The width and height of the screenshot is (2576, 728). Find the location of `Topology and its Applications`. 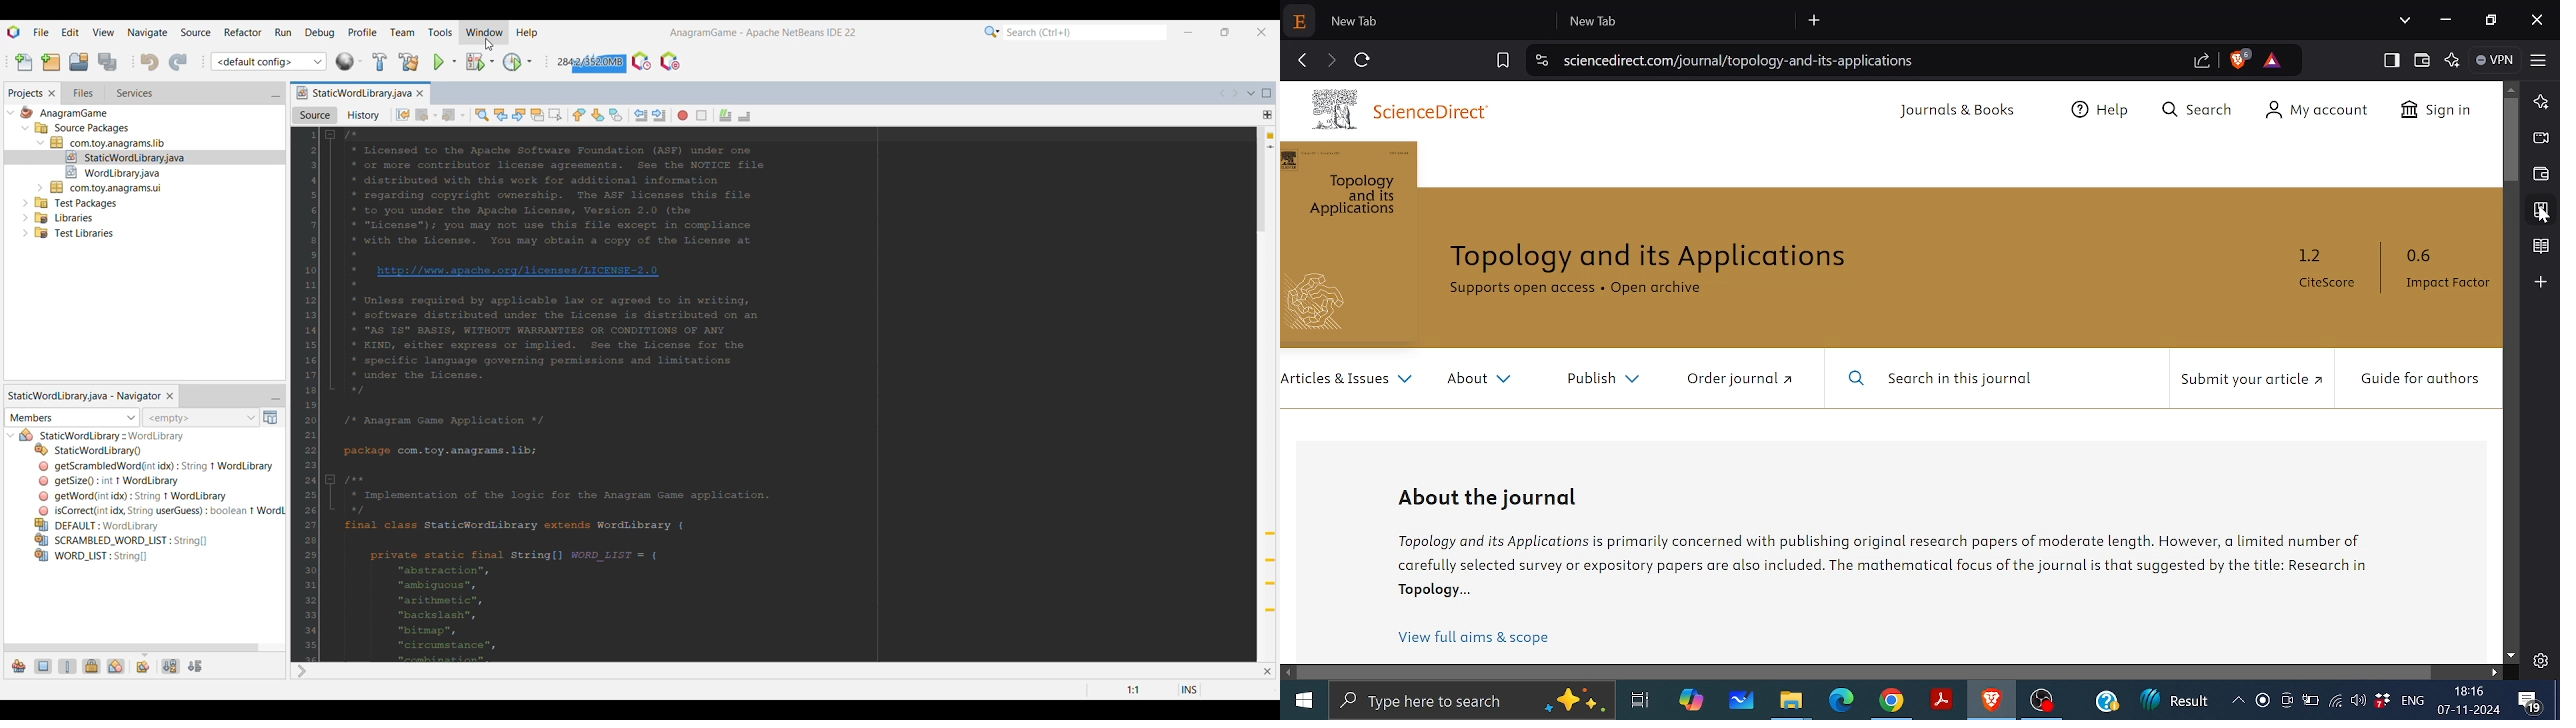

Topology and its Applications is located at coordinates (1349, 197).